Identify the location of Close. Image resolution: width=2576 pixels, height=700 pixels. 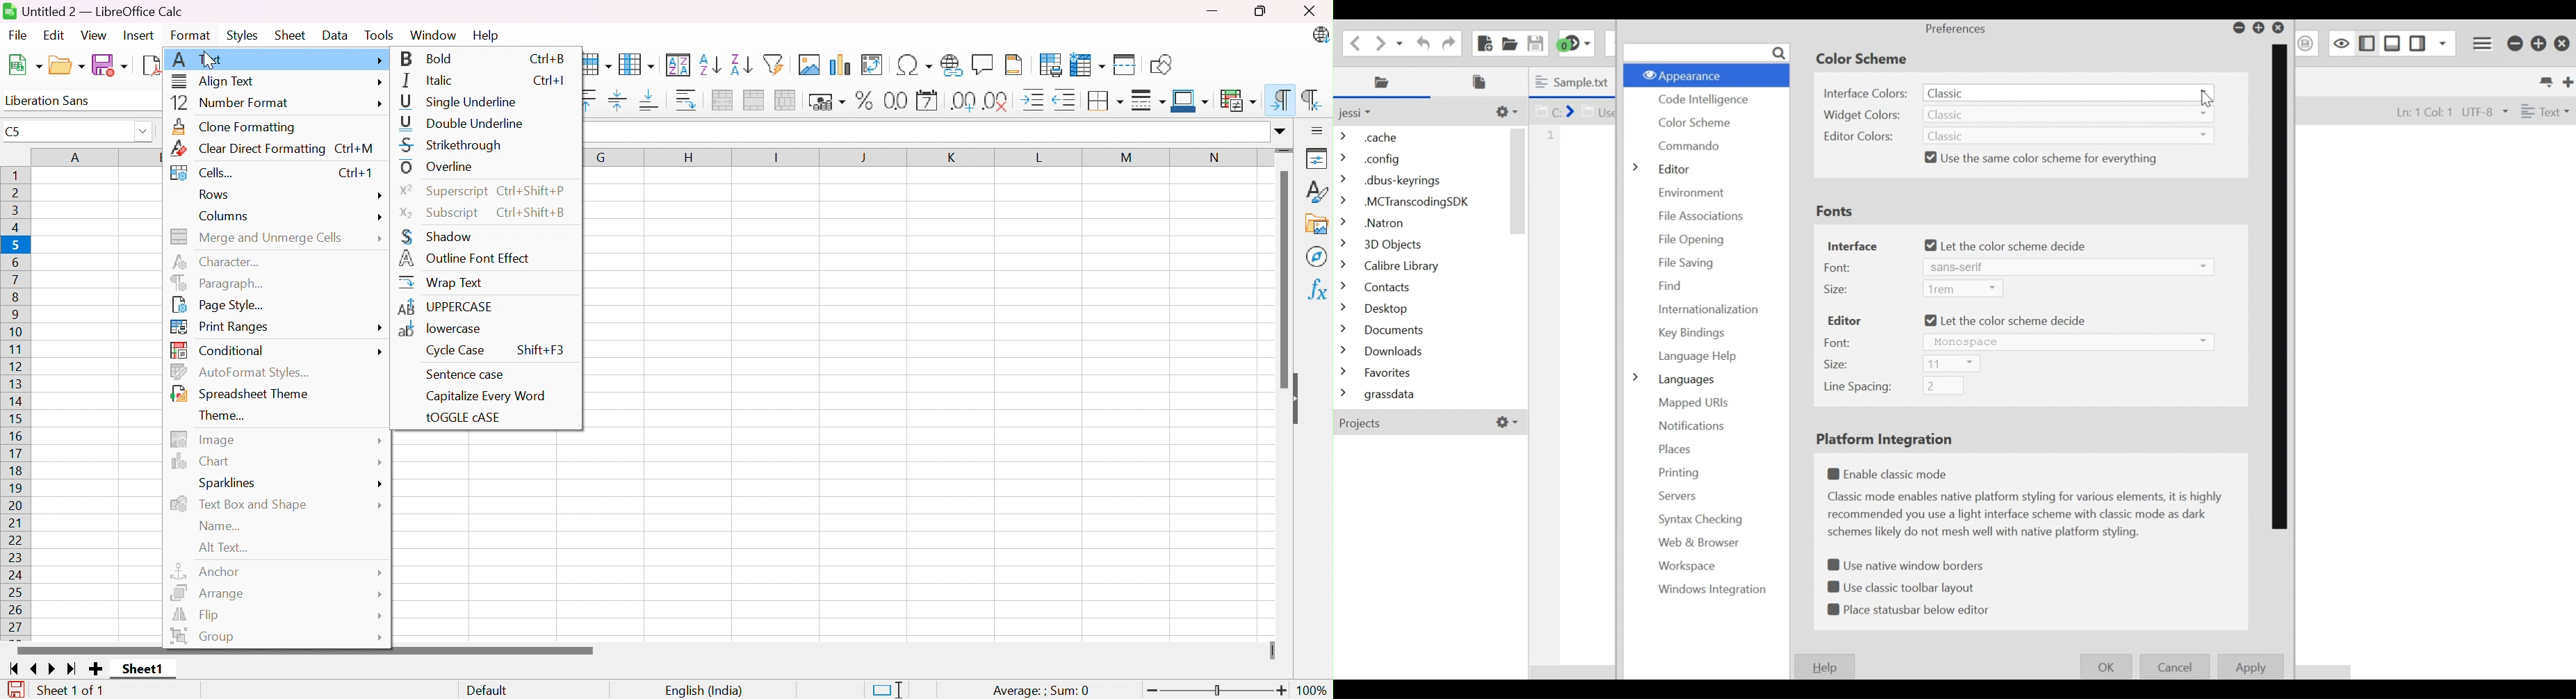
(2562, 44).